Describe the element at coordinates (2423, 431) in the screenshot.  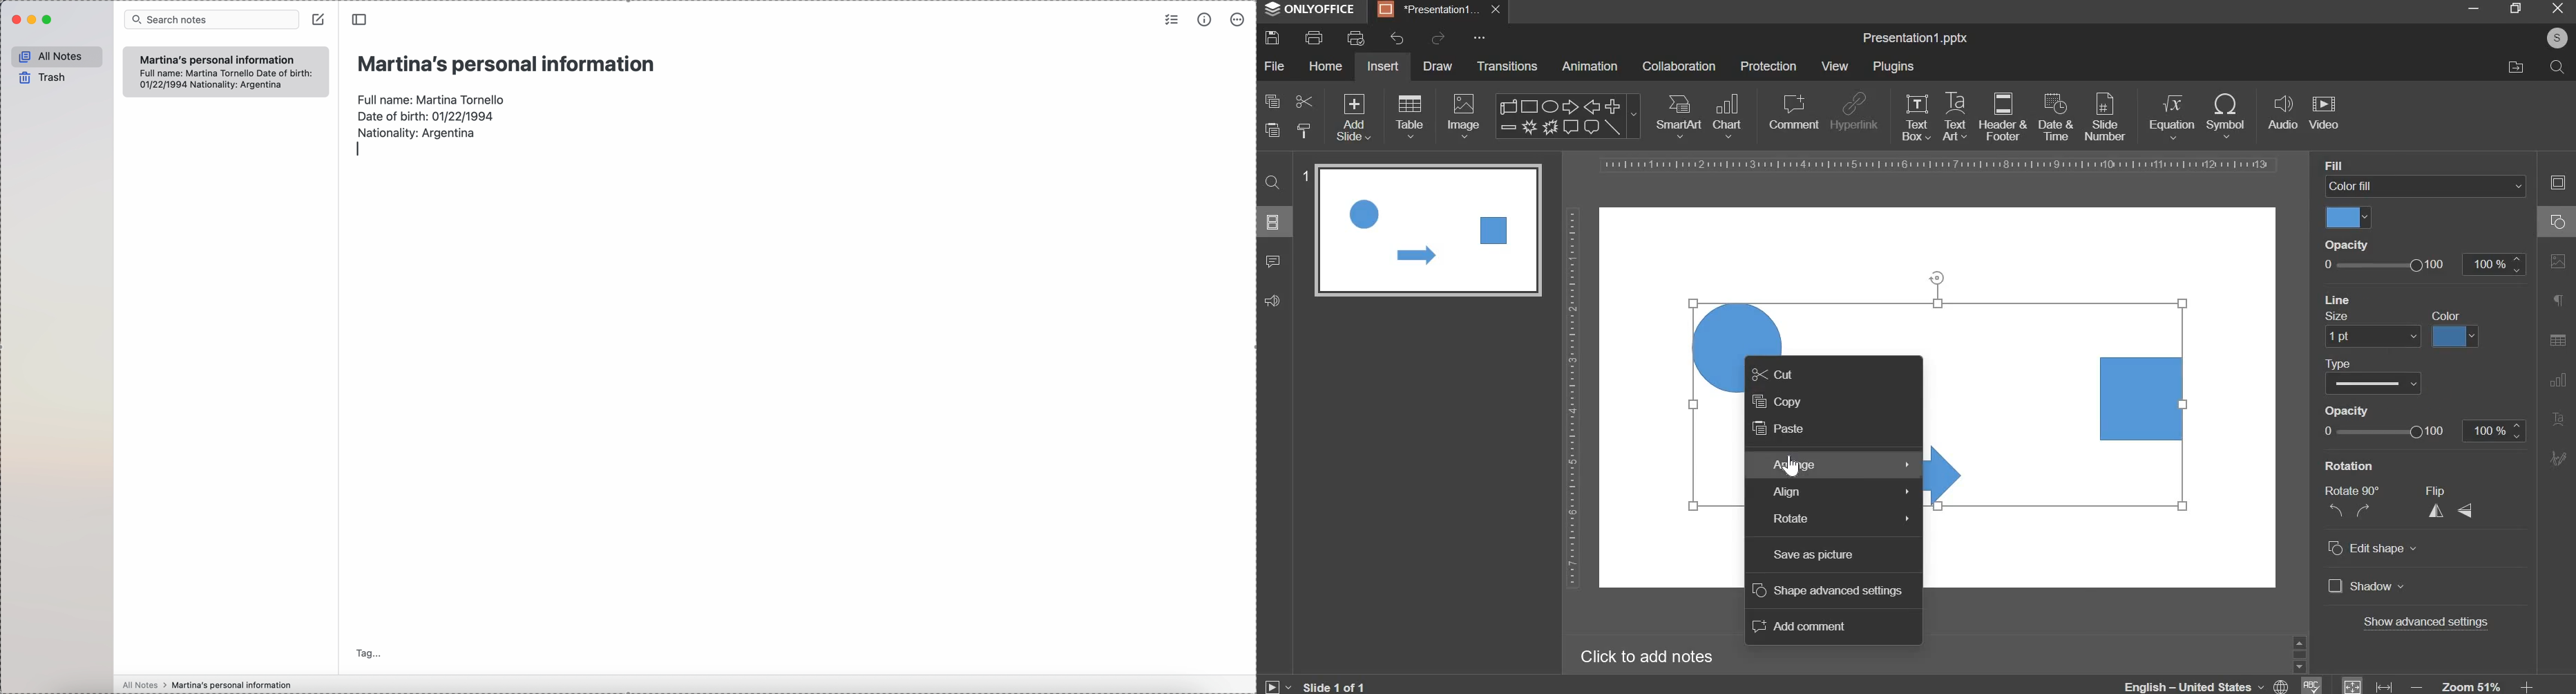
I see `opacity` at that location.